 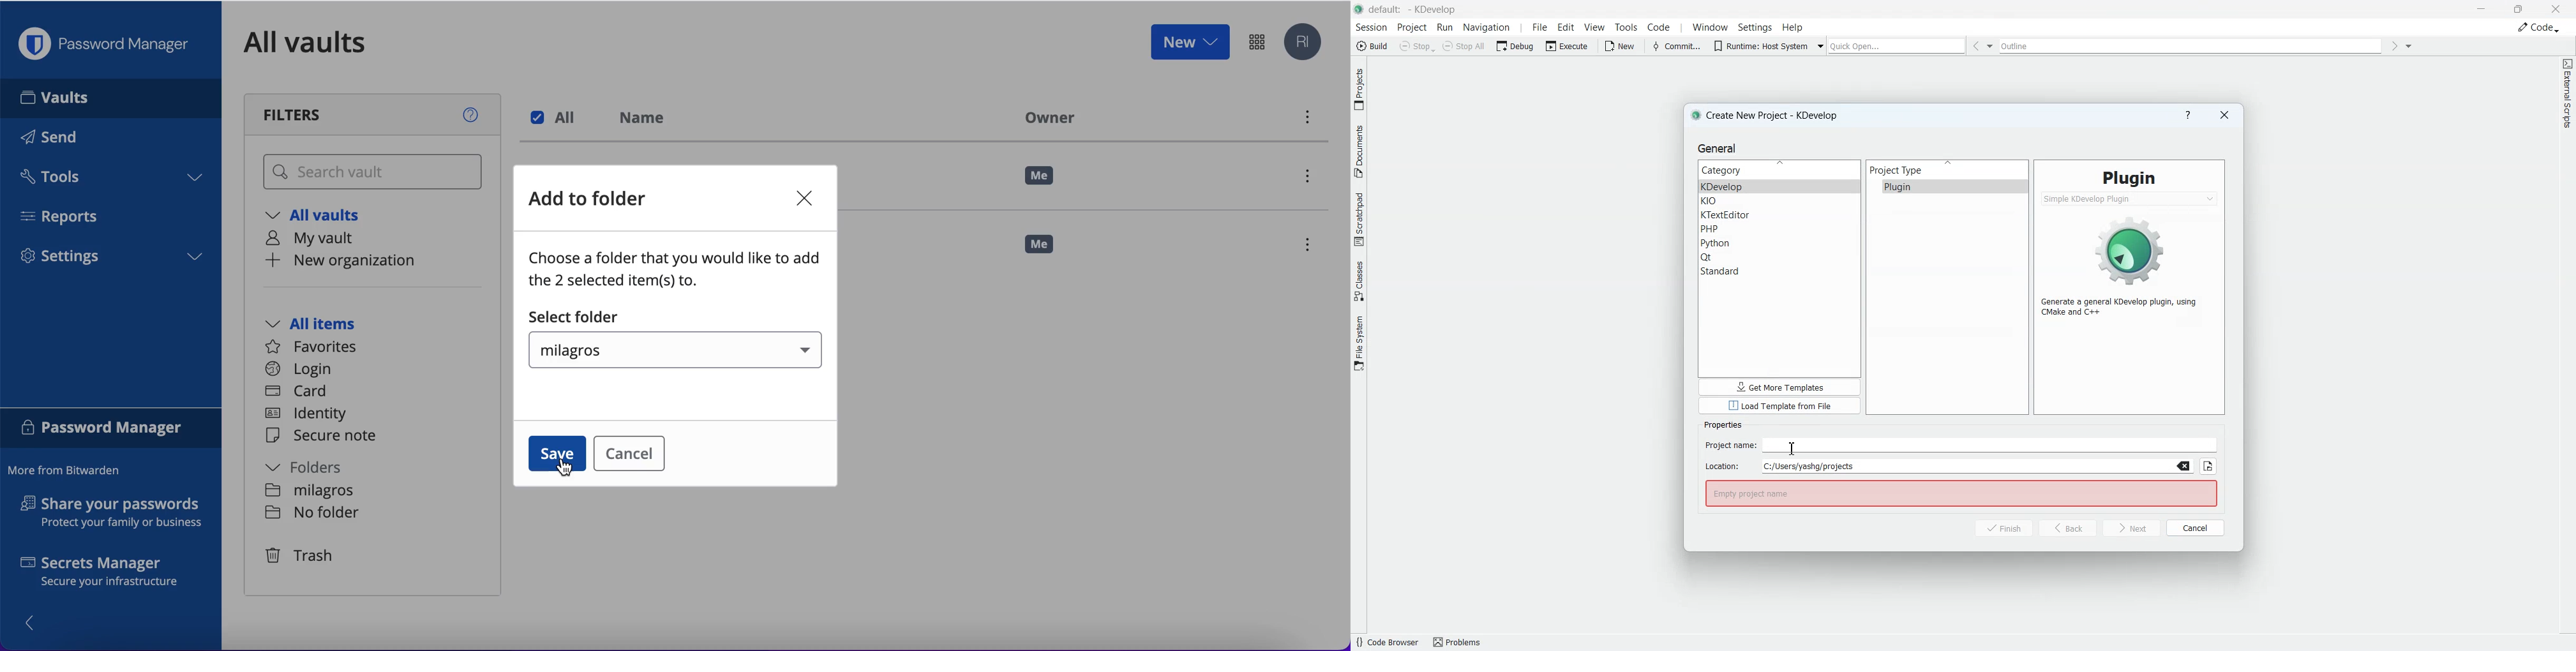 I want to click on no folder, so click(x=312, y=491).